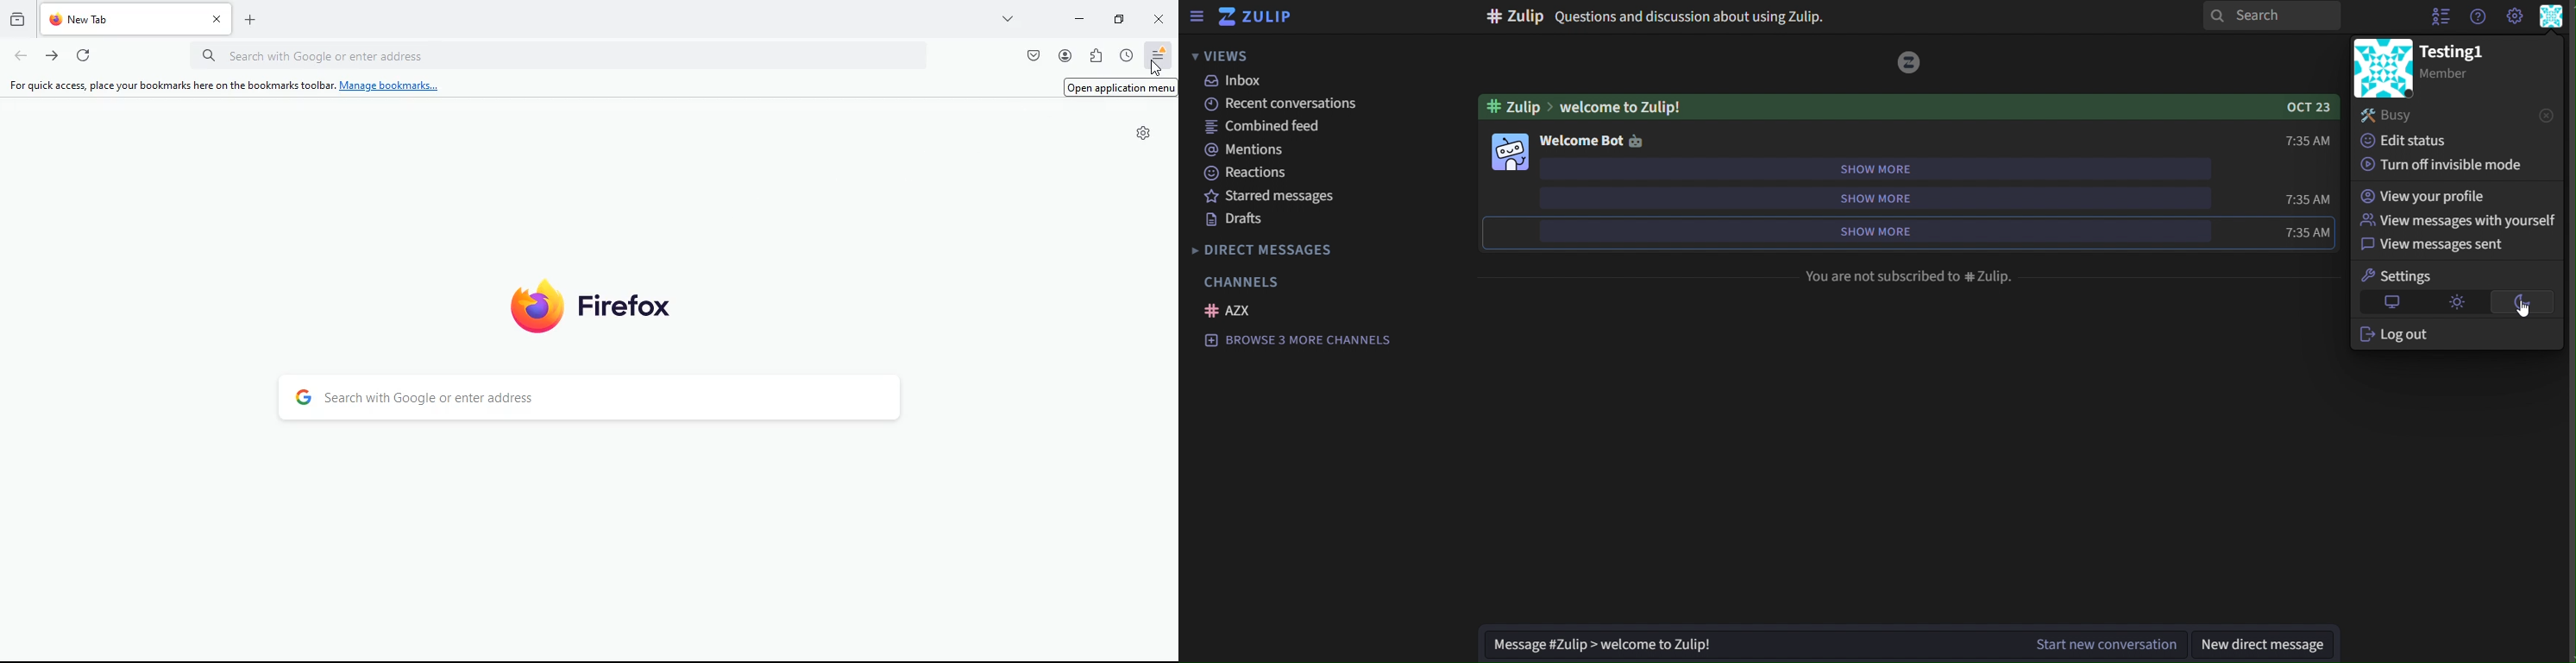 The image size is (2576, 672). I want to click on more, so click(1009, 18).